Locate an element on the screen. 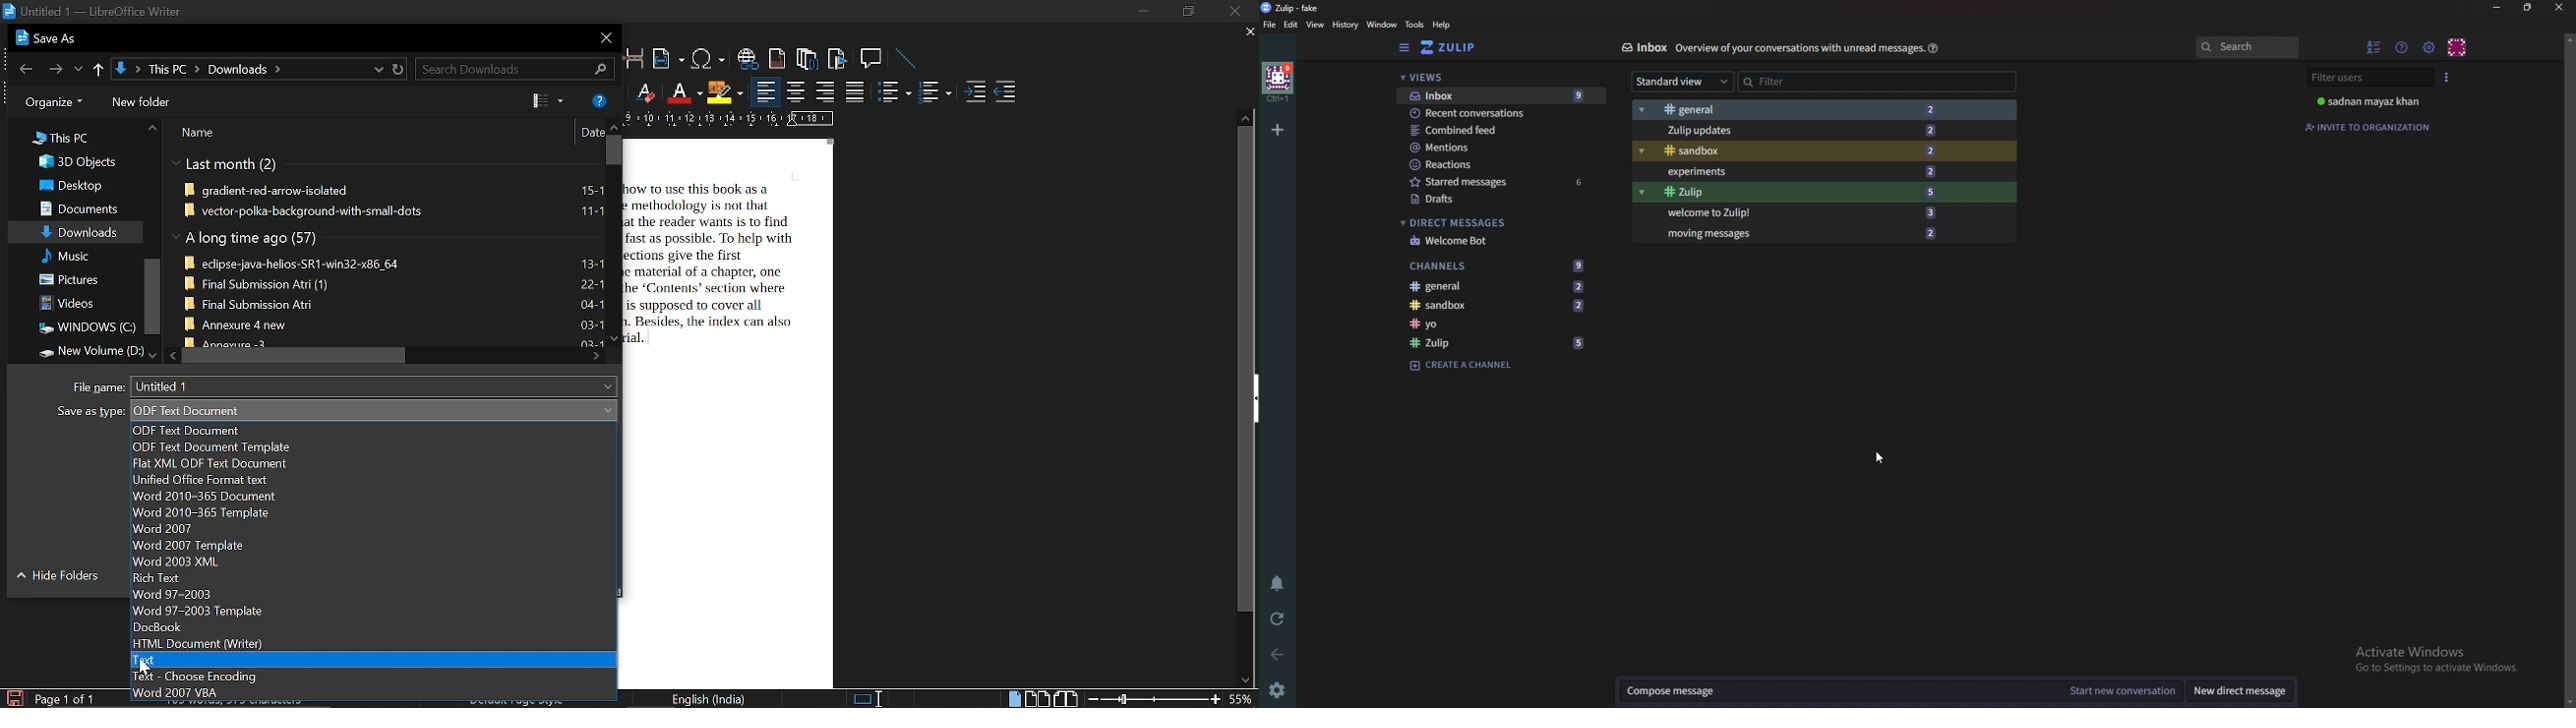 The width and height of the screenshot is (2576, 728). language style is located at coordinates (712, 699).